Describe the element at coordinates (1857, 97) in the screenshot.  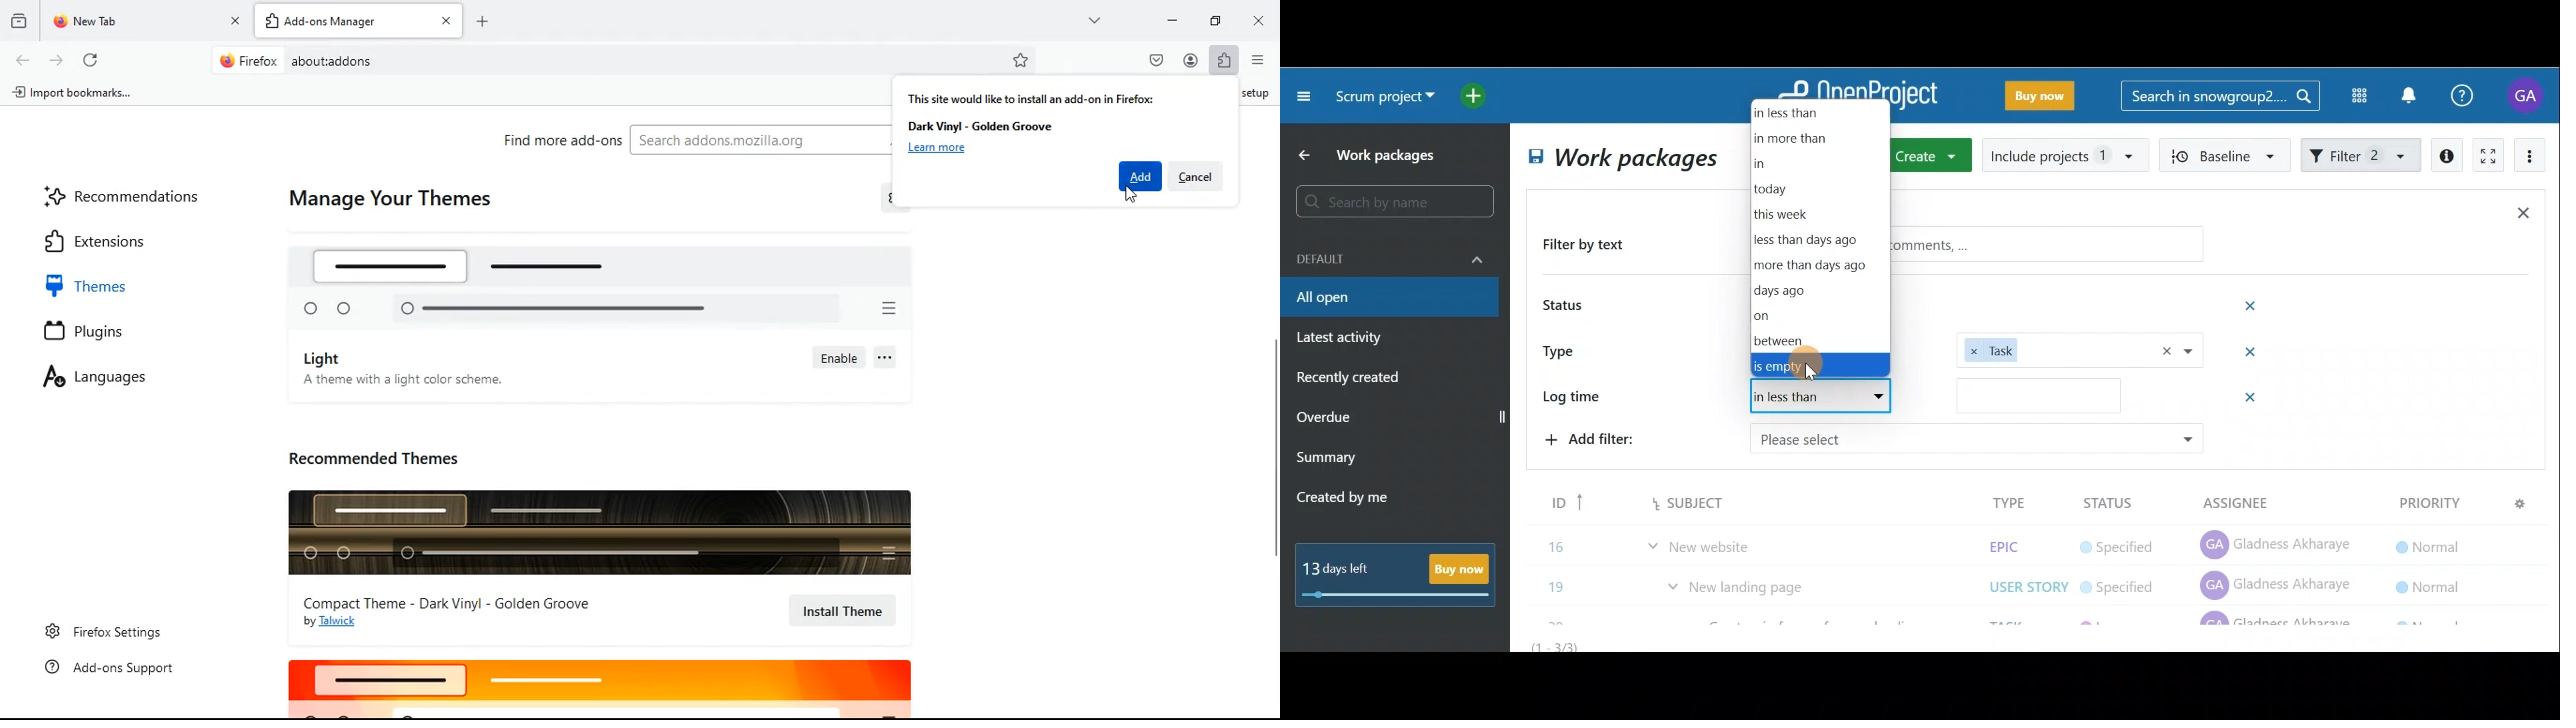
I see `OpenProject` at that location.